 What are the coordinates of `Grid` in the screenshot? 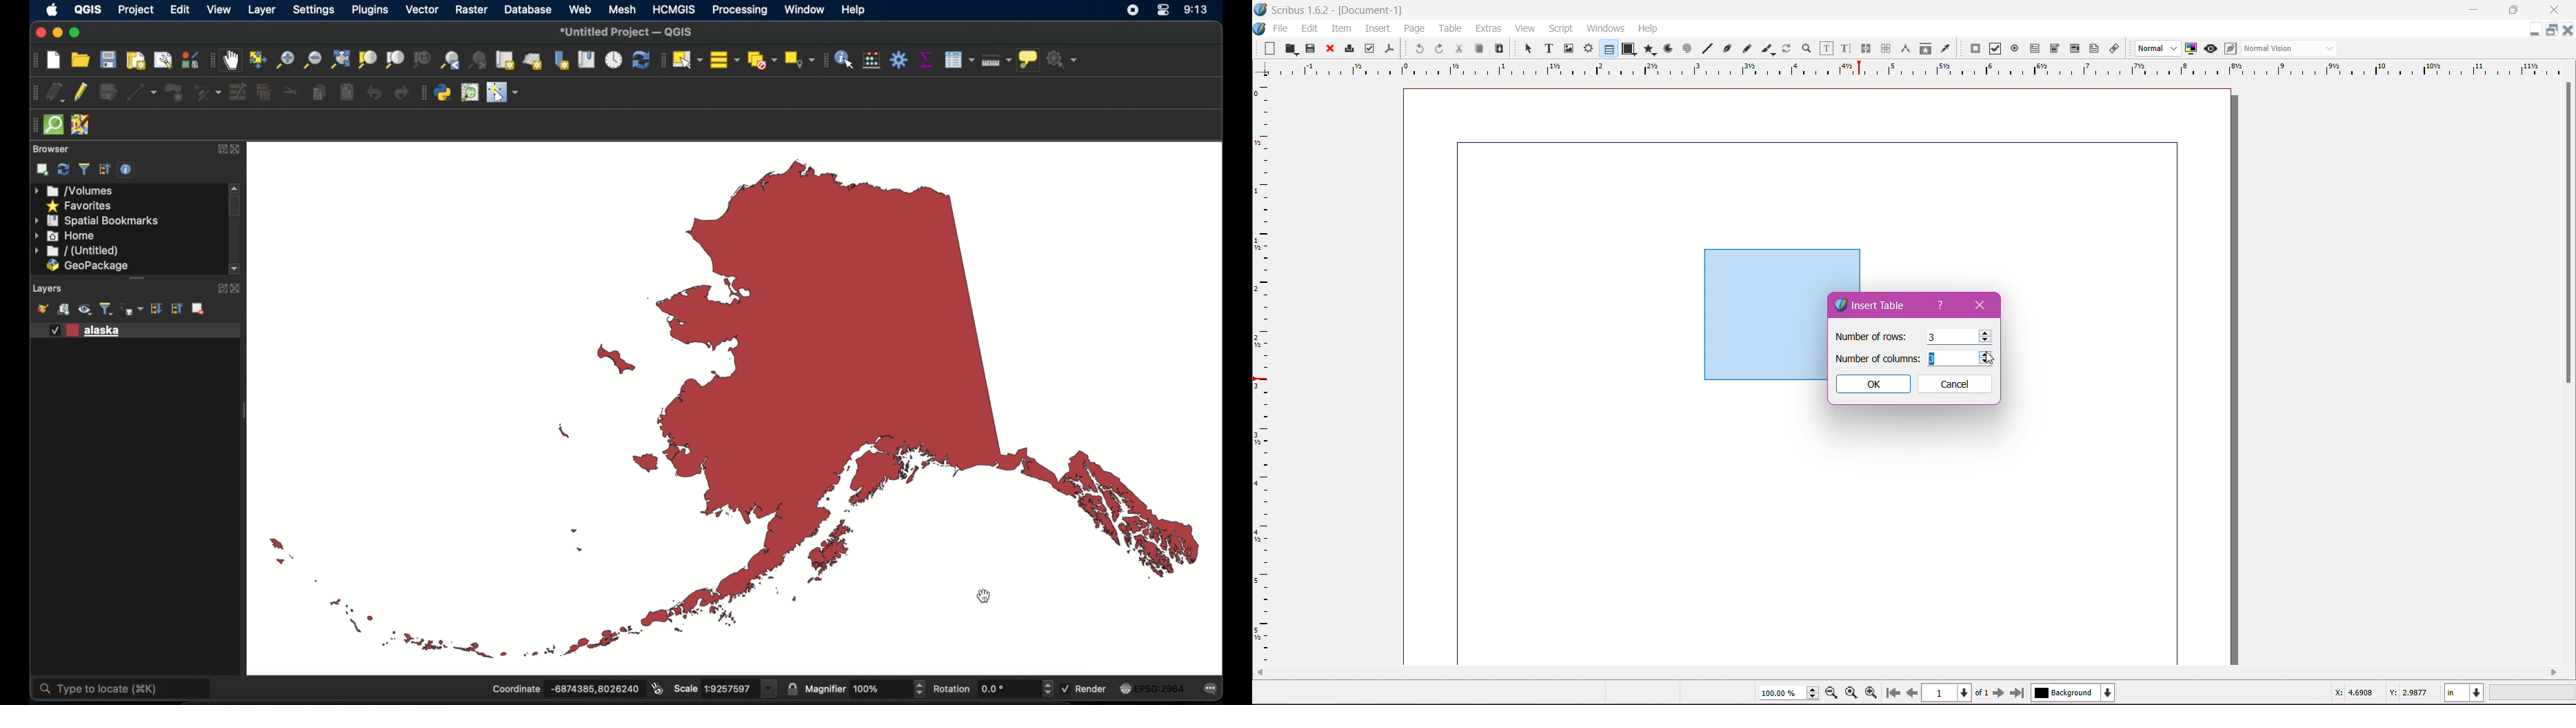 It's located at (1269, 373).